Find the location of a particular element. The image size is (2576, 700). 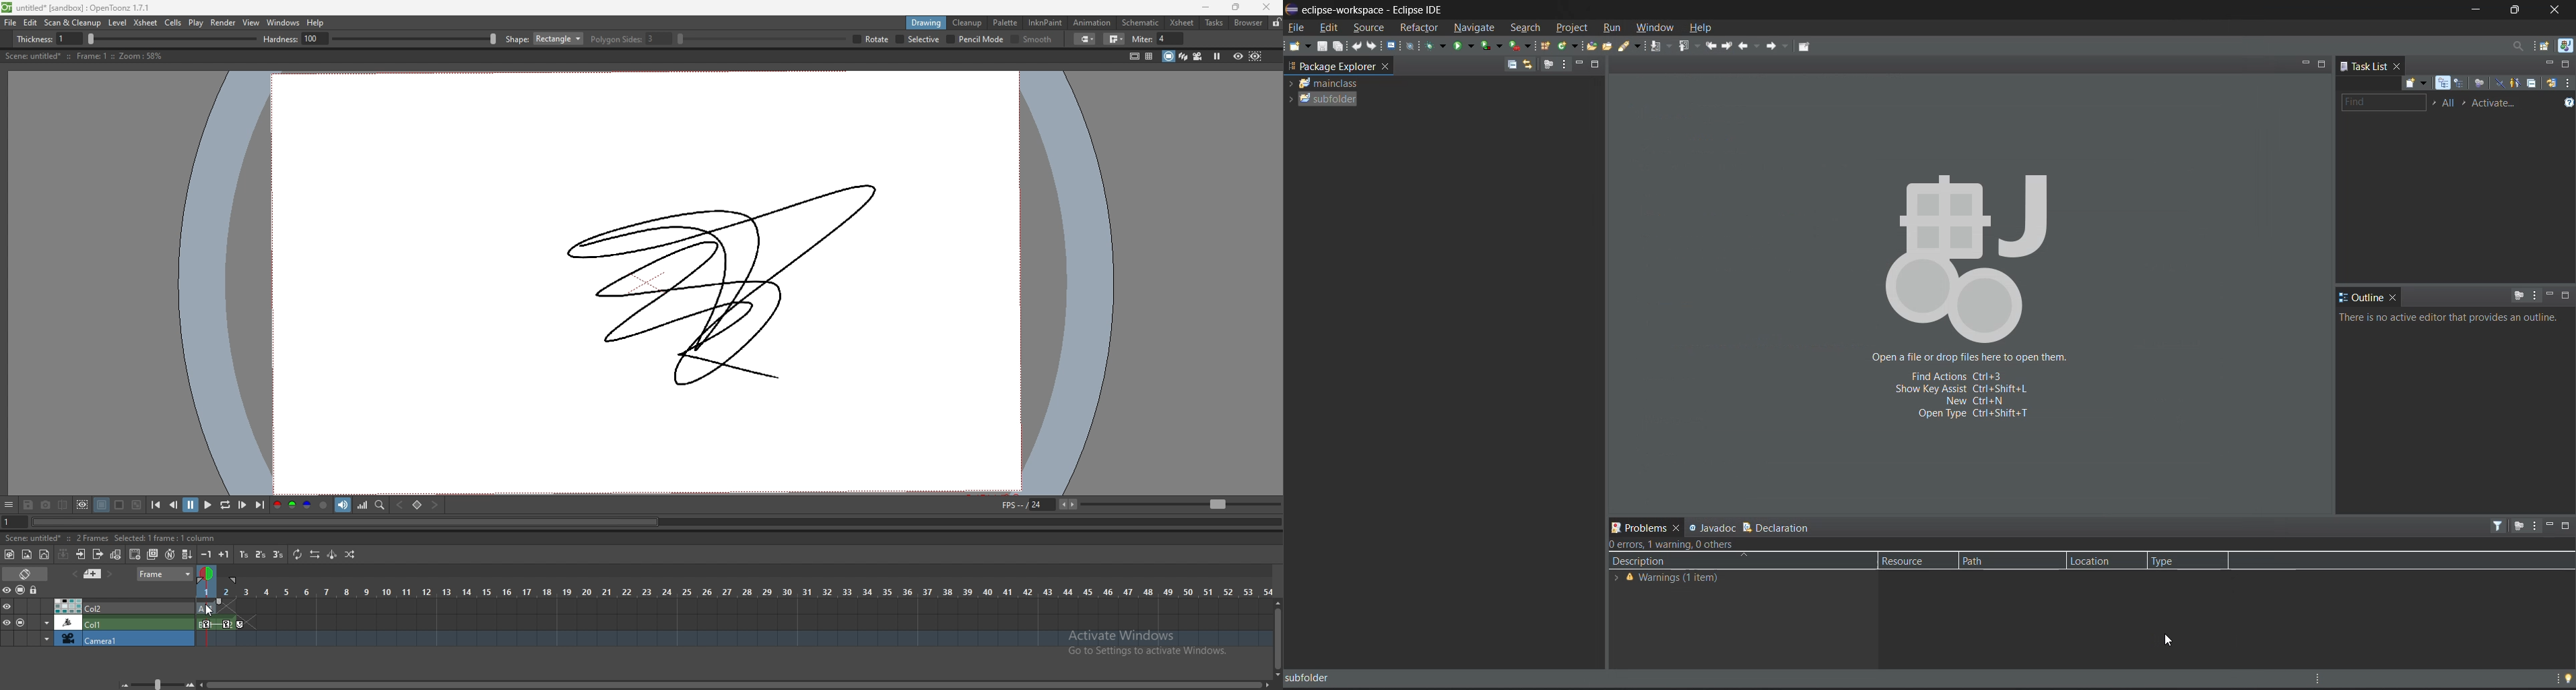

last frame is located at coordinates (259, 505).